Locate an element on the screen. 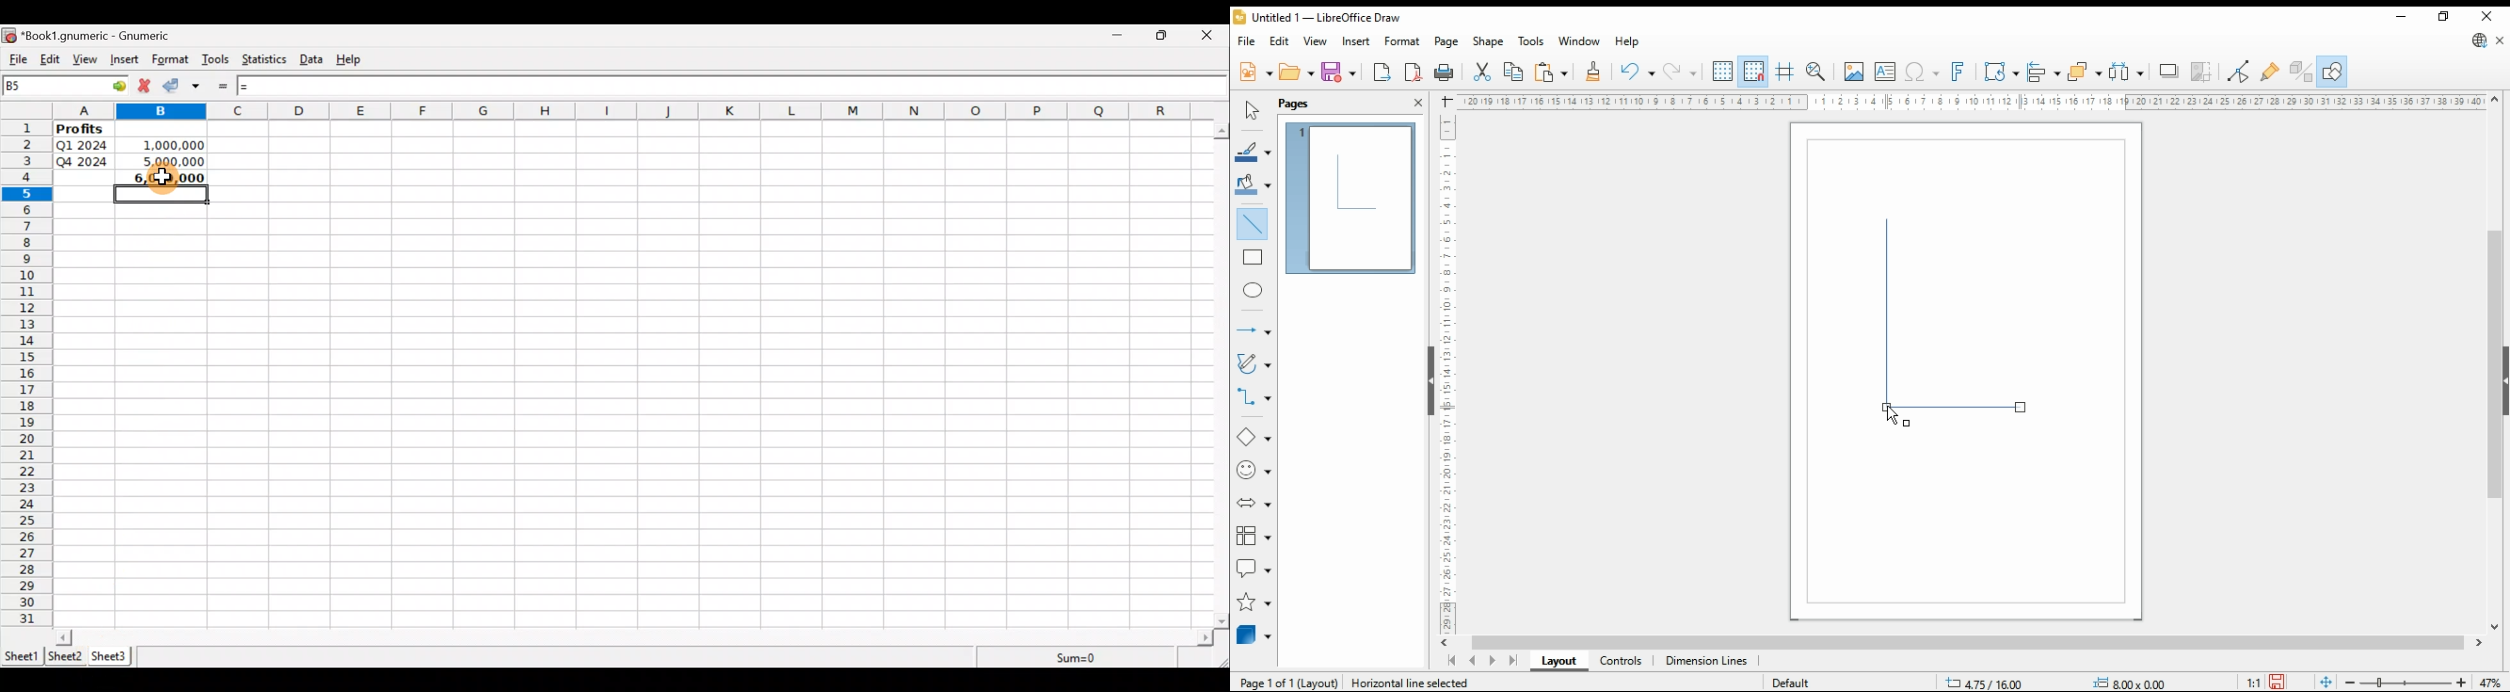 The image size is (2520, 700). insert fontwork text is located at coordinates (1958, 71).